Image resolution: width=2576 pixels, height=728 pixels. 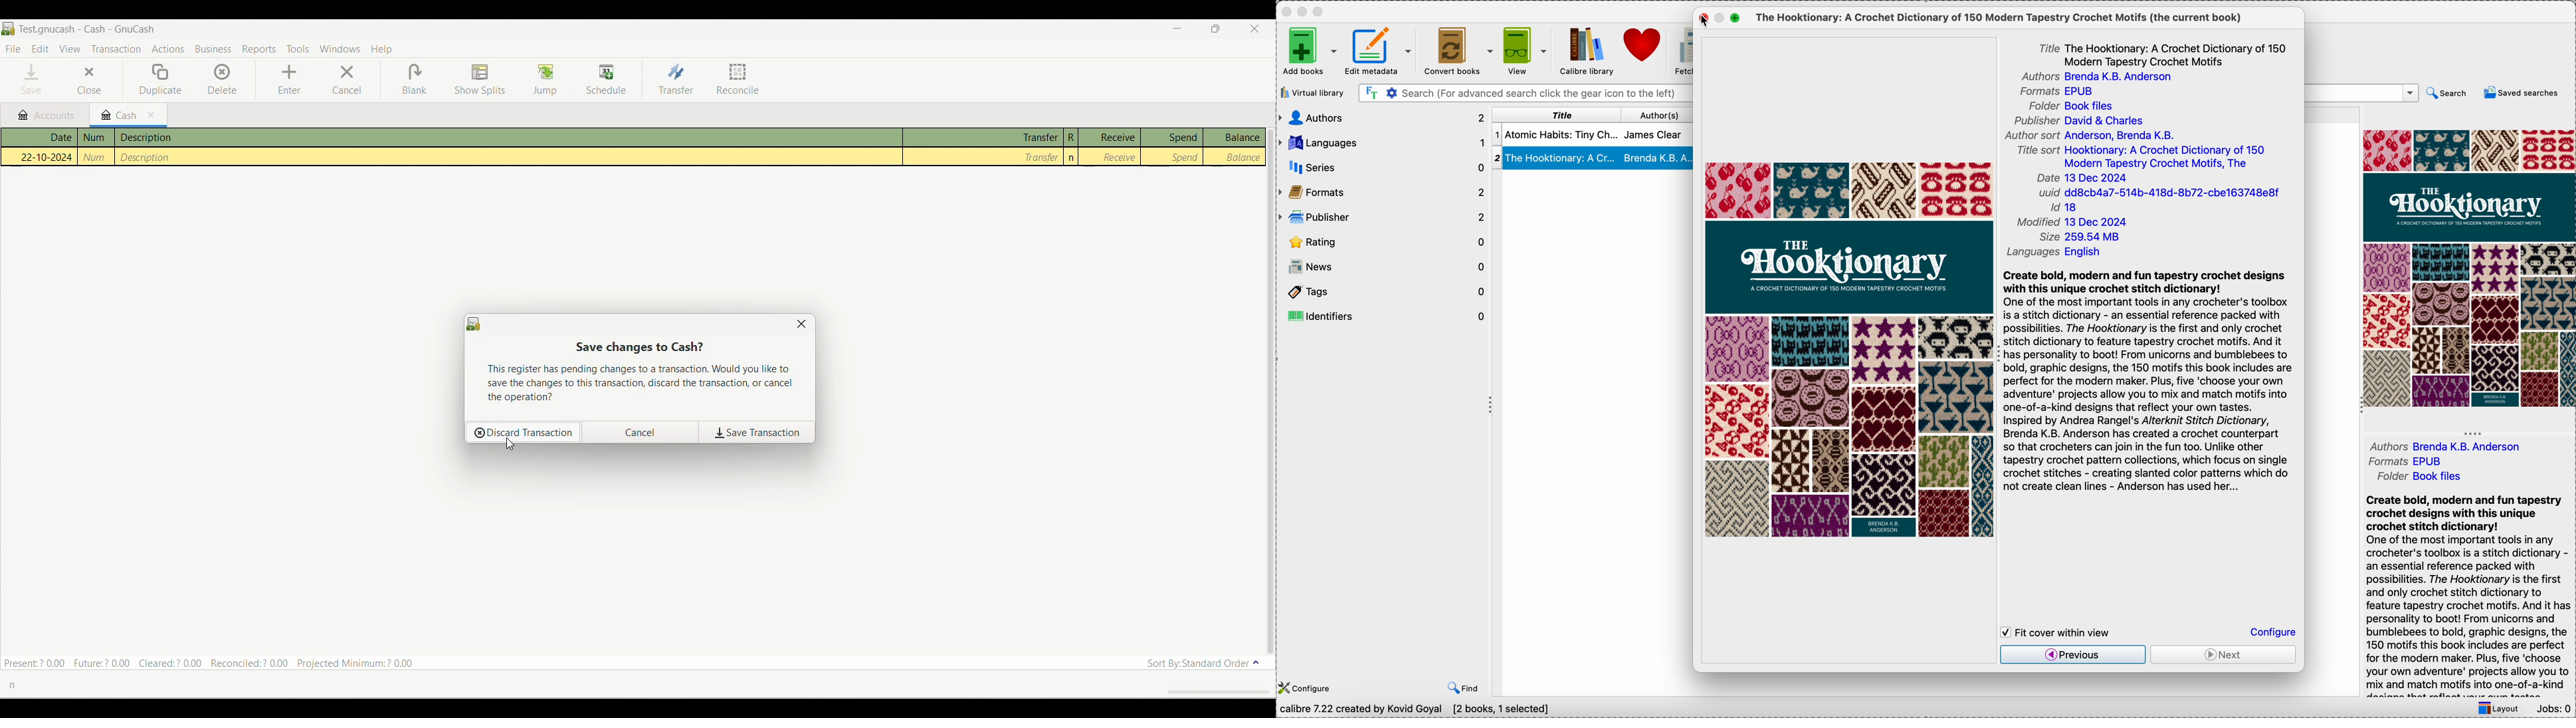 What do you see at coordinates (90, 79) in the screenshot?
I see `Close` at bounding box center [90, 79].